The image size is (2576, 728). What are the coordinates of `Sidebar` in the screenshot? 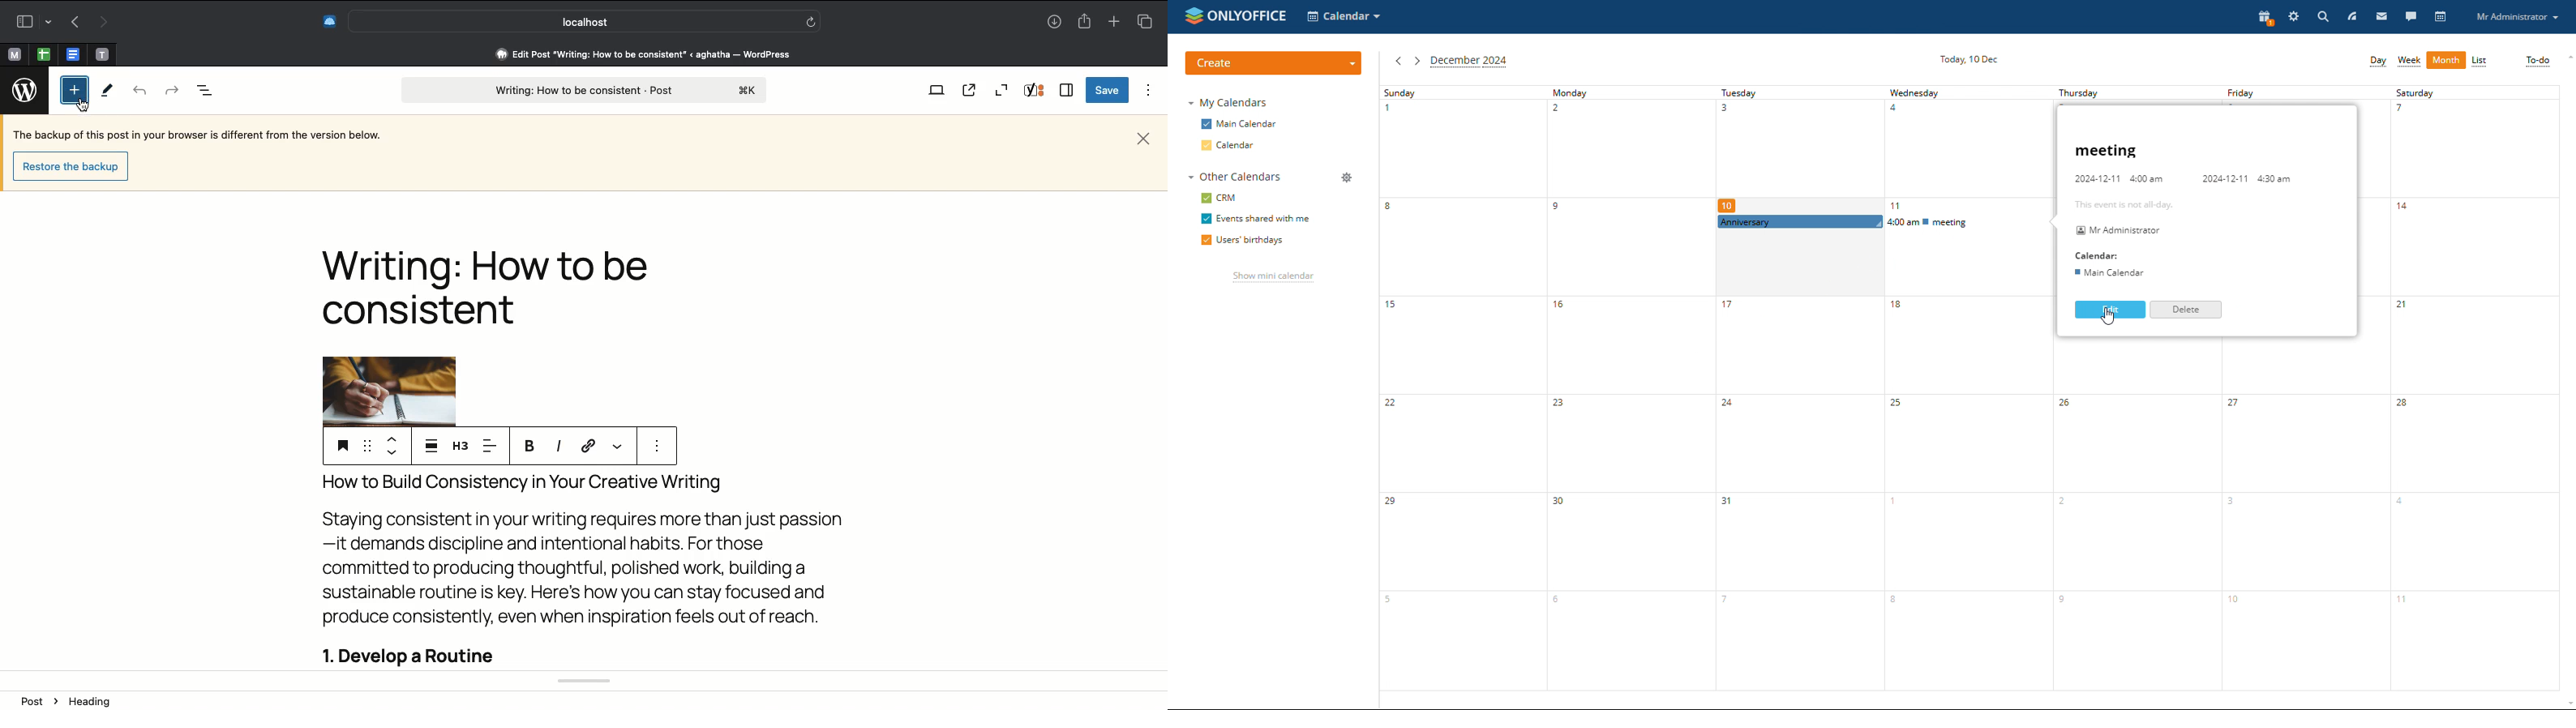 It's located at (30, 21).